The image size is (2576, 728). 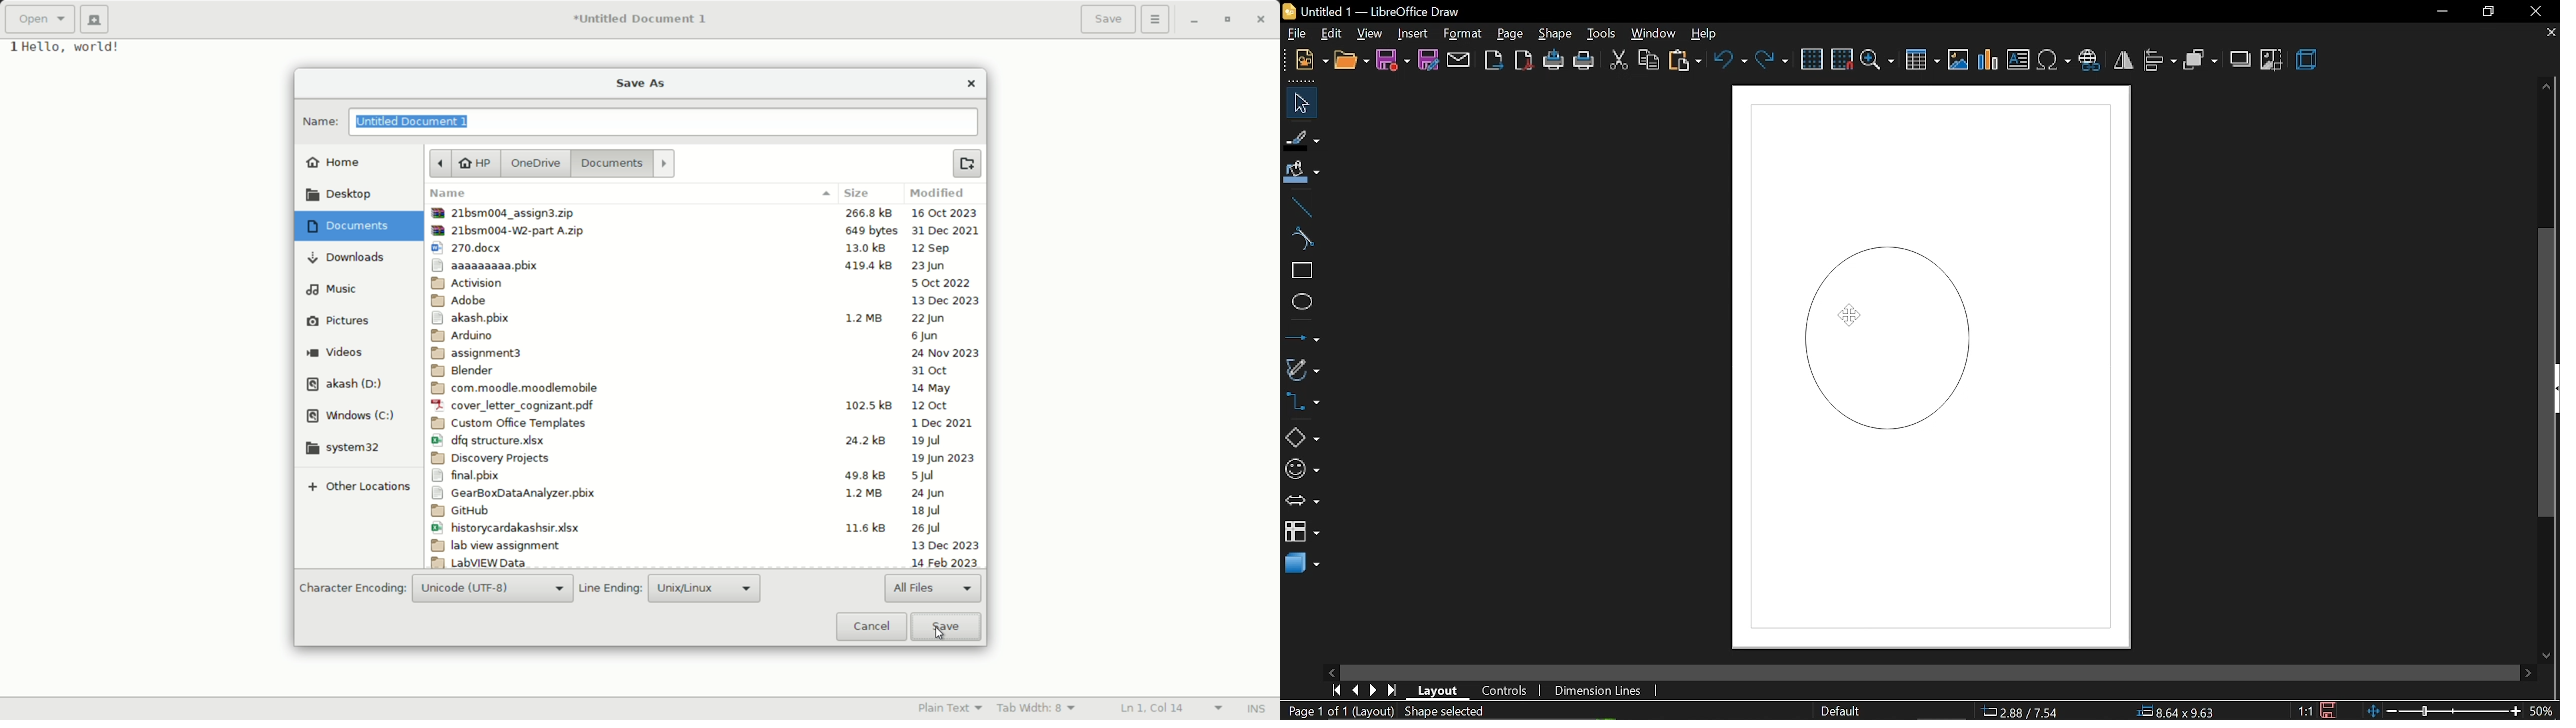 I want to click on fill color, so click(x=1302, y=170).